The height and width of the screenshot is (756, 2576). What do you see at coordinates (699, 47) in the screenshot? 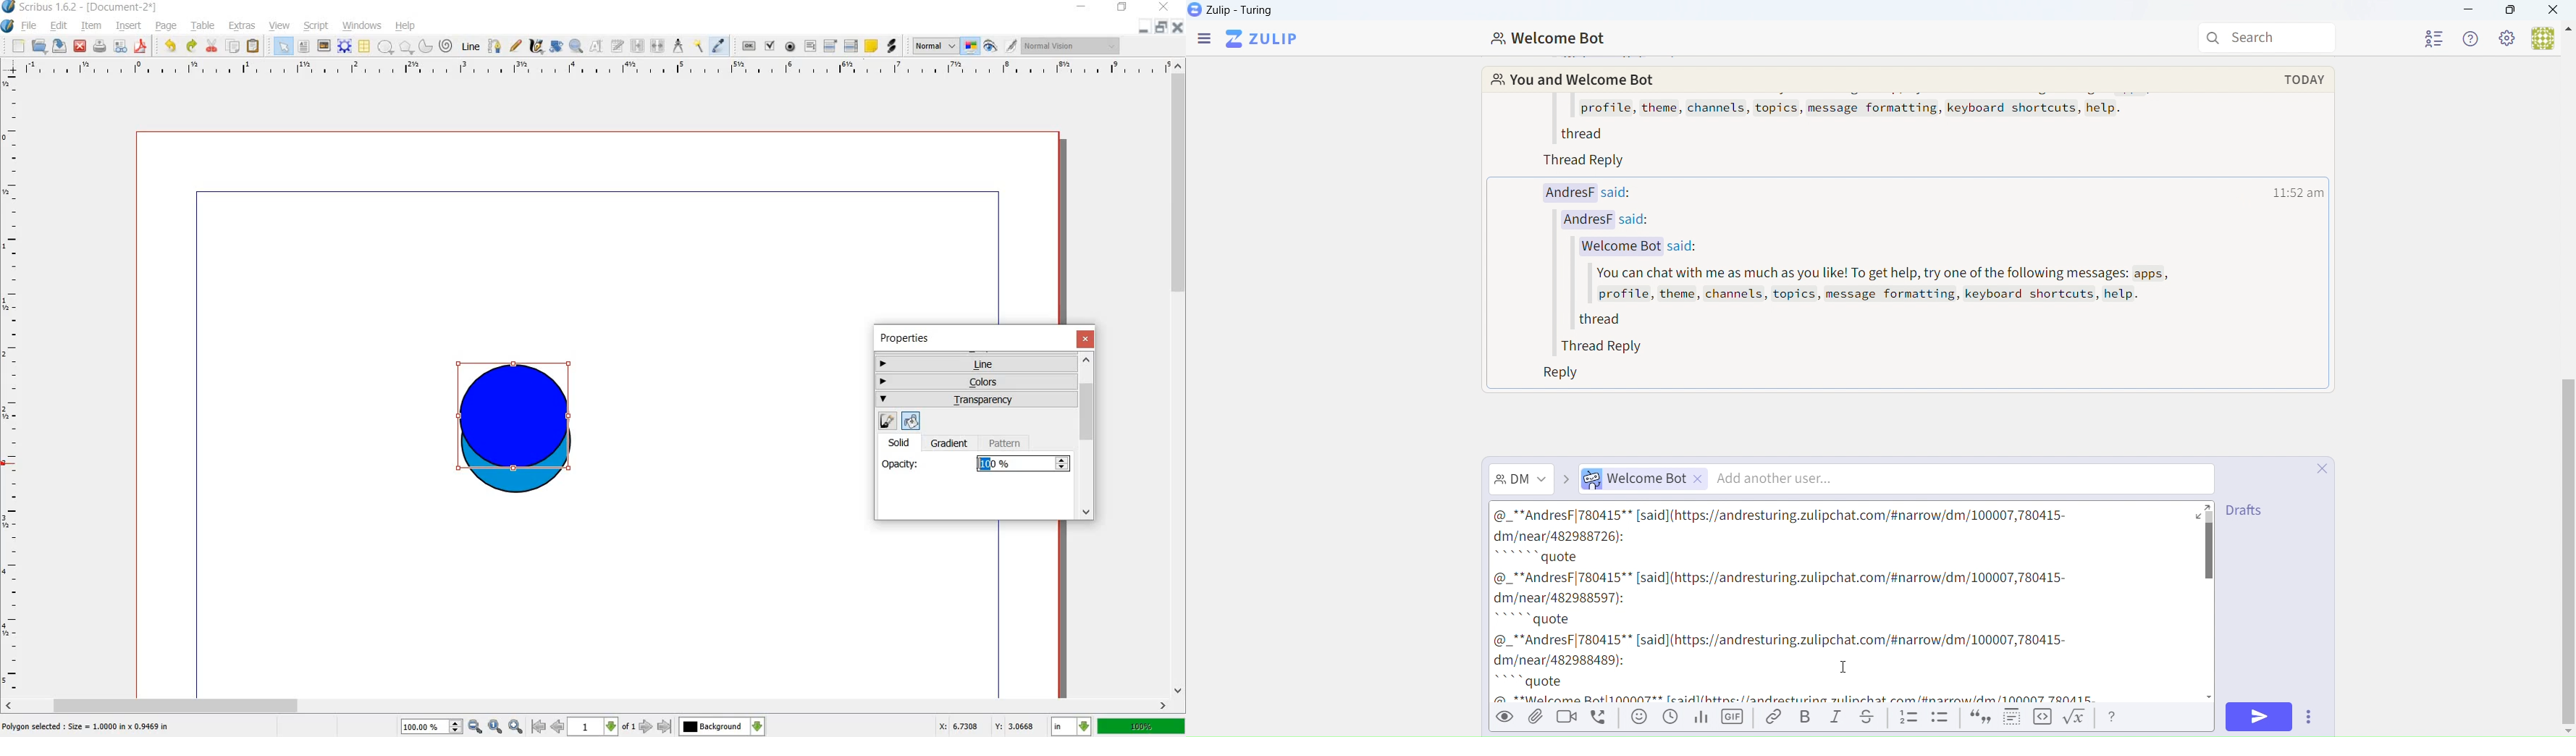
I see `copy item properties` at bounding box center [699, 47].